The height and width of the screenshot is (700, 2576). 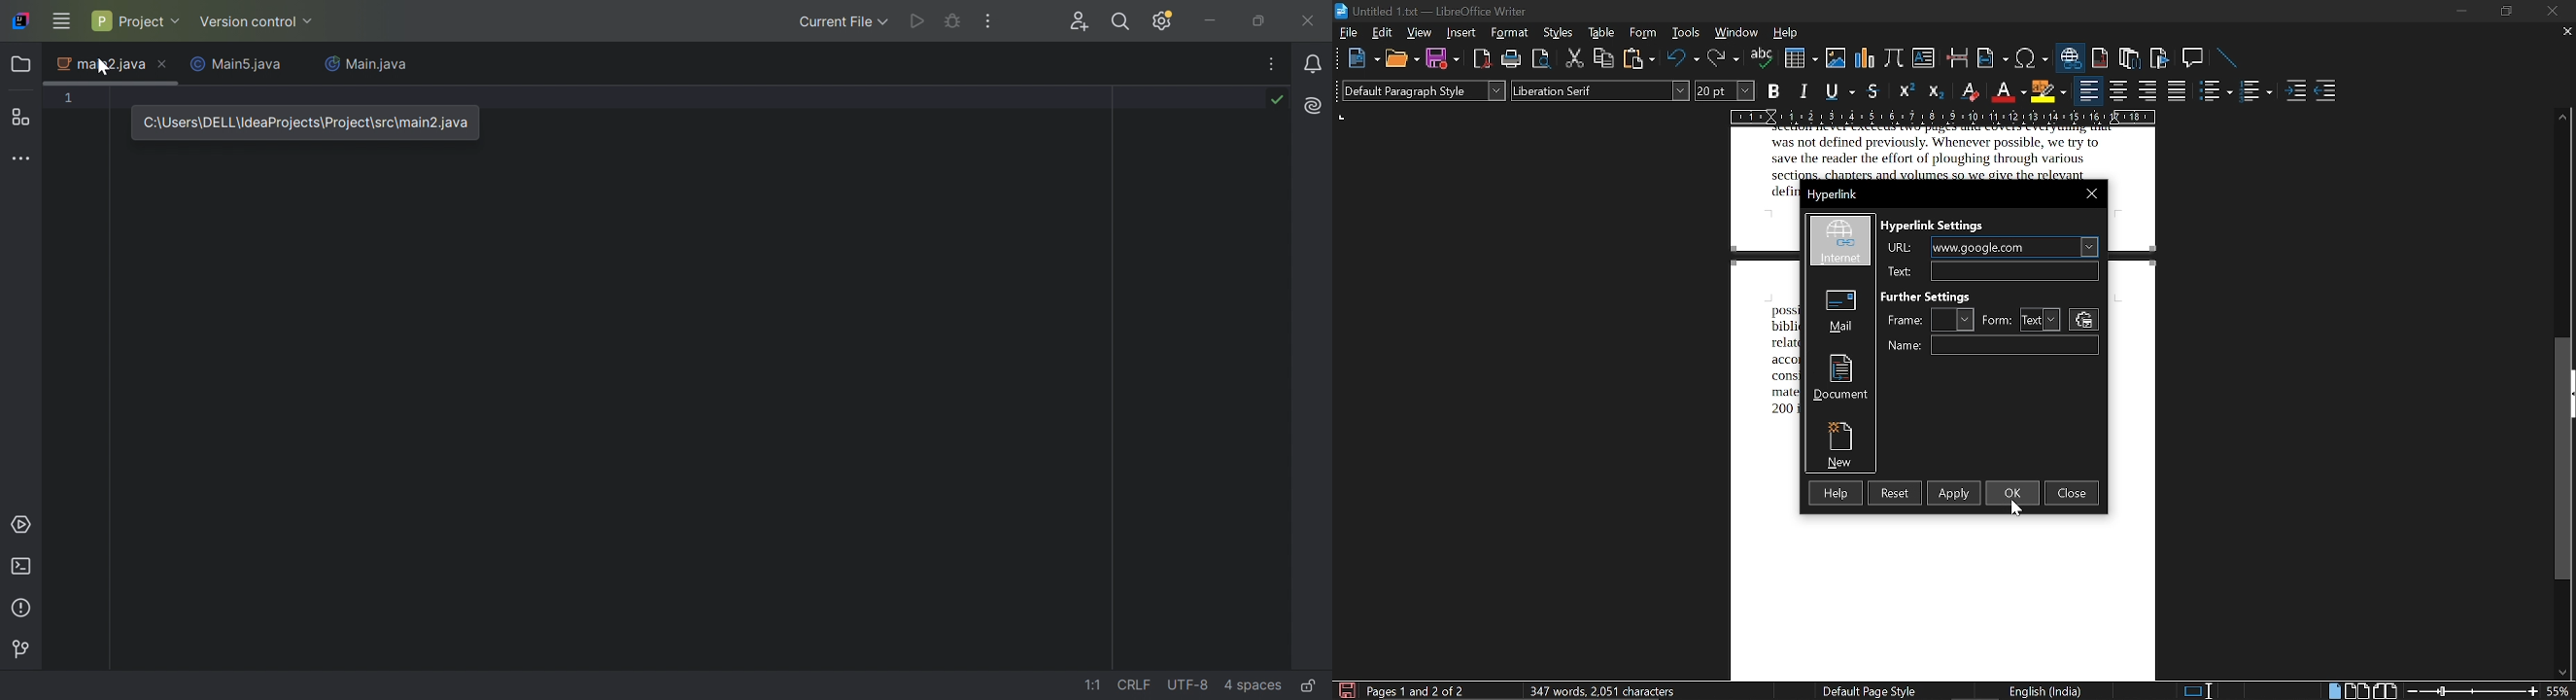 What do you see at coordinates (2461, 12) in the screenshot?
I see `minimize` at bounding box center [2461, 12].